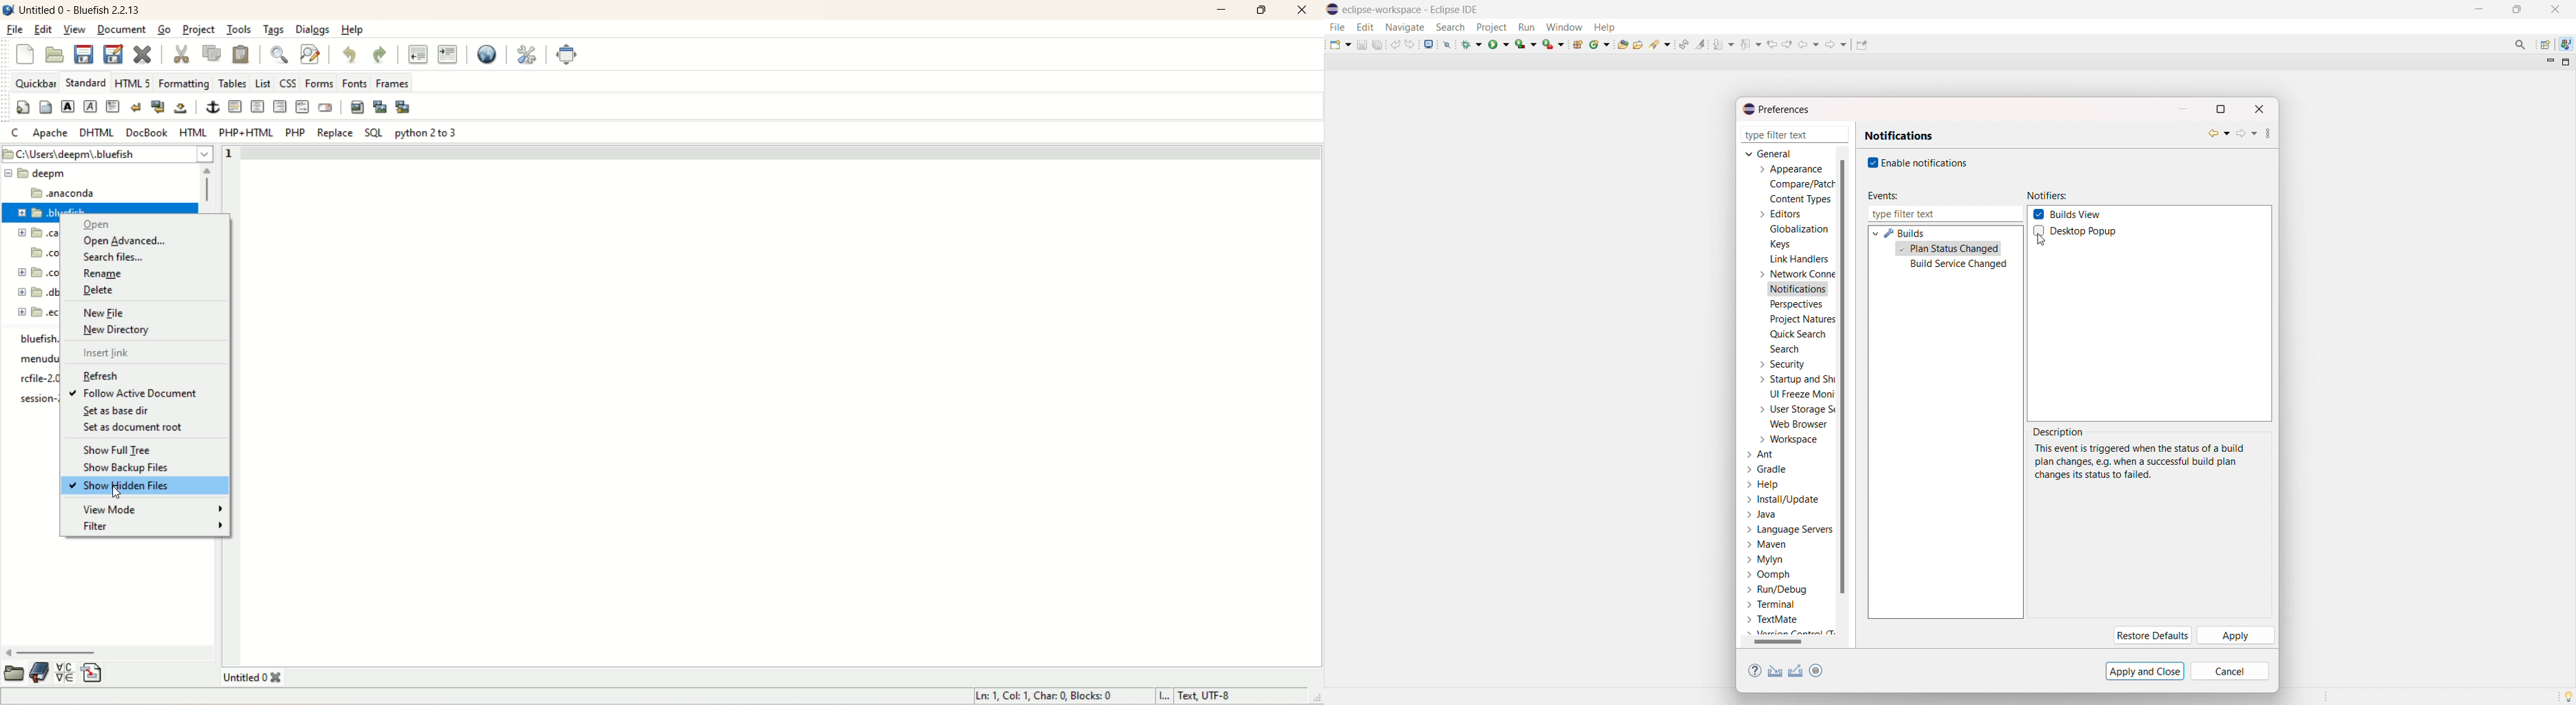  I want to click on quickstart, so click(22, 106).